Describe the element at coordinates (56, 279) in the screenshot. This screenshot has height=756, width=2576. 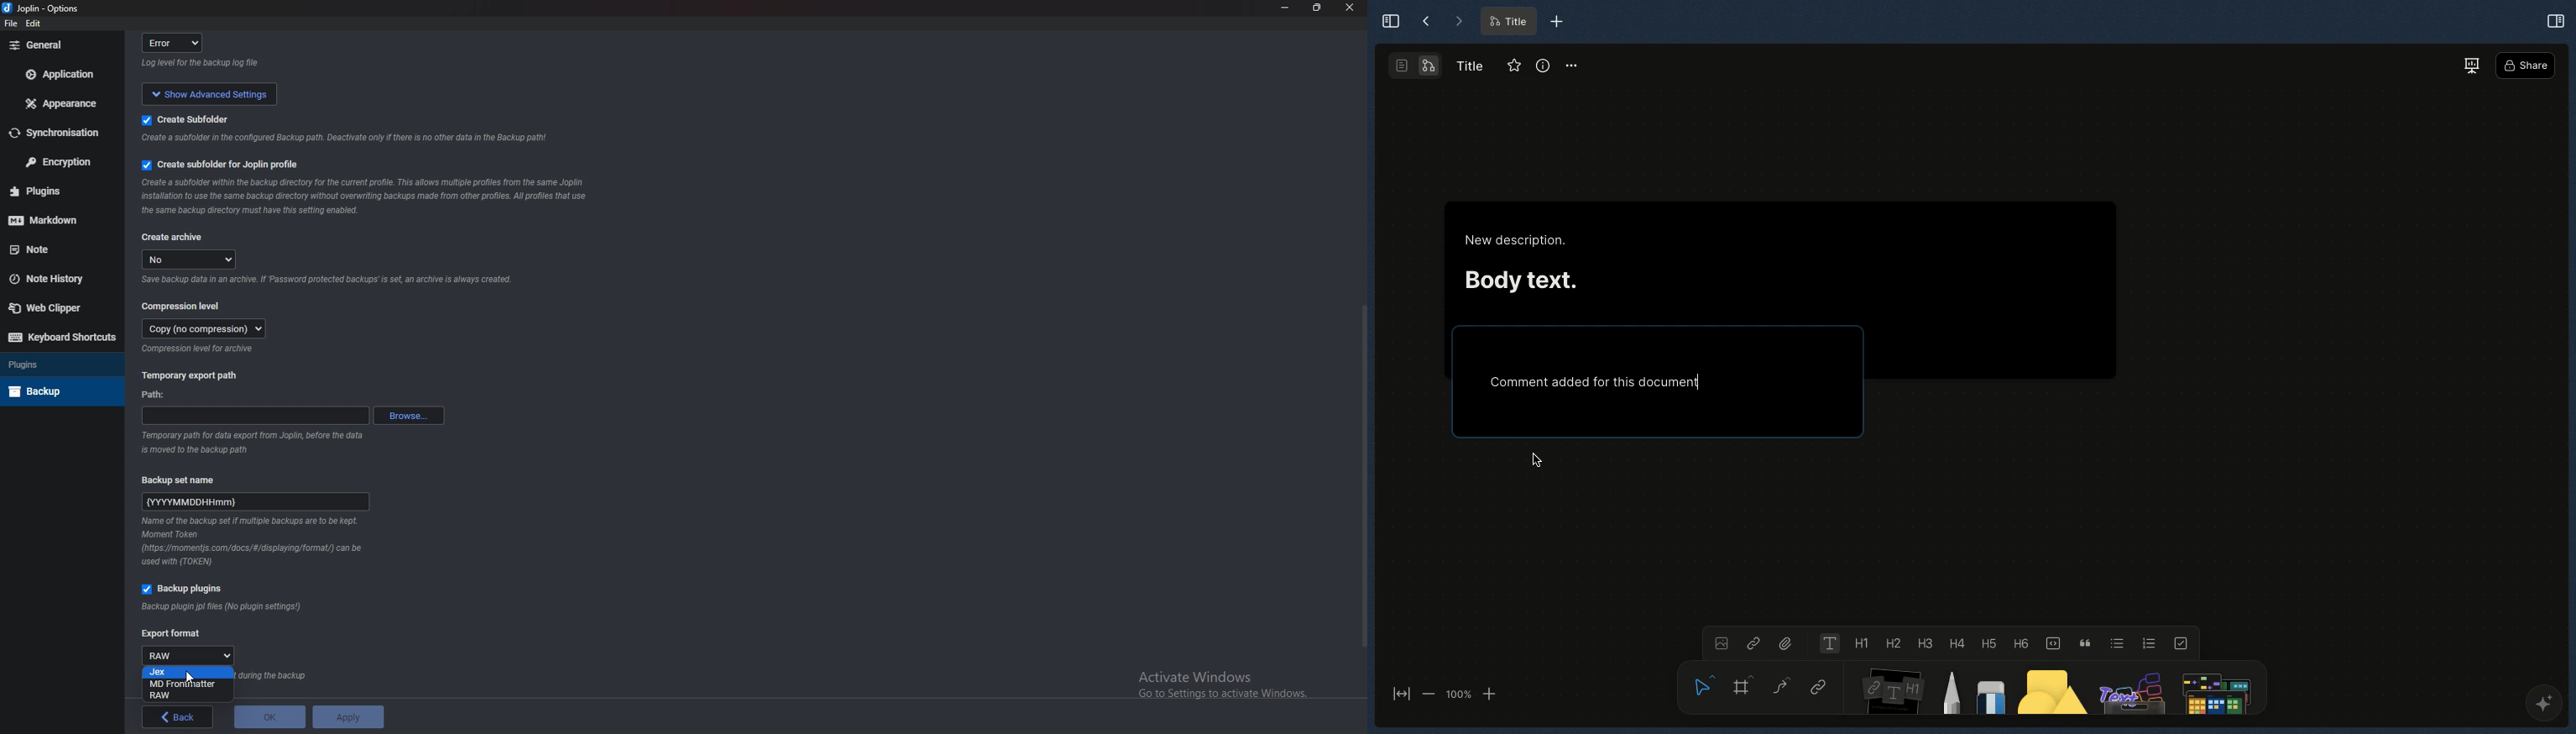
I see `Note history` at that location.